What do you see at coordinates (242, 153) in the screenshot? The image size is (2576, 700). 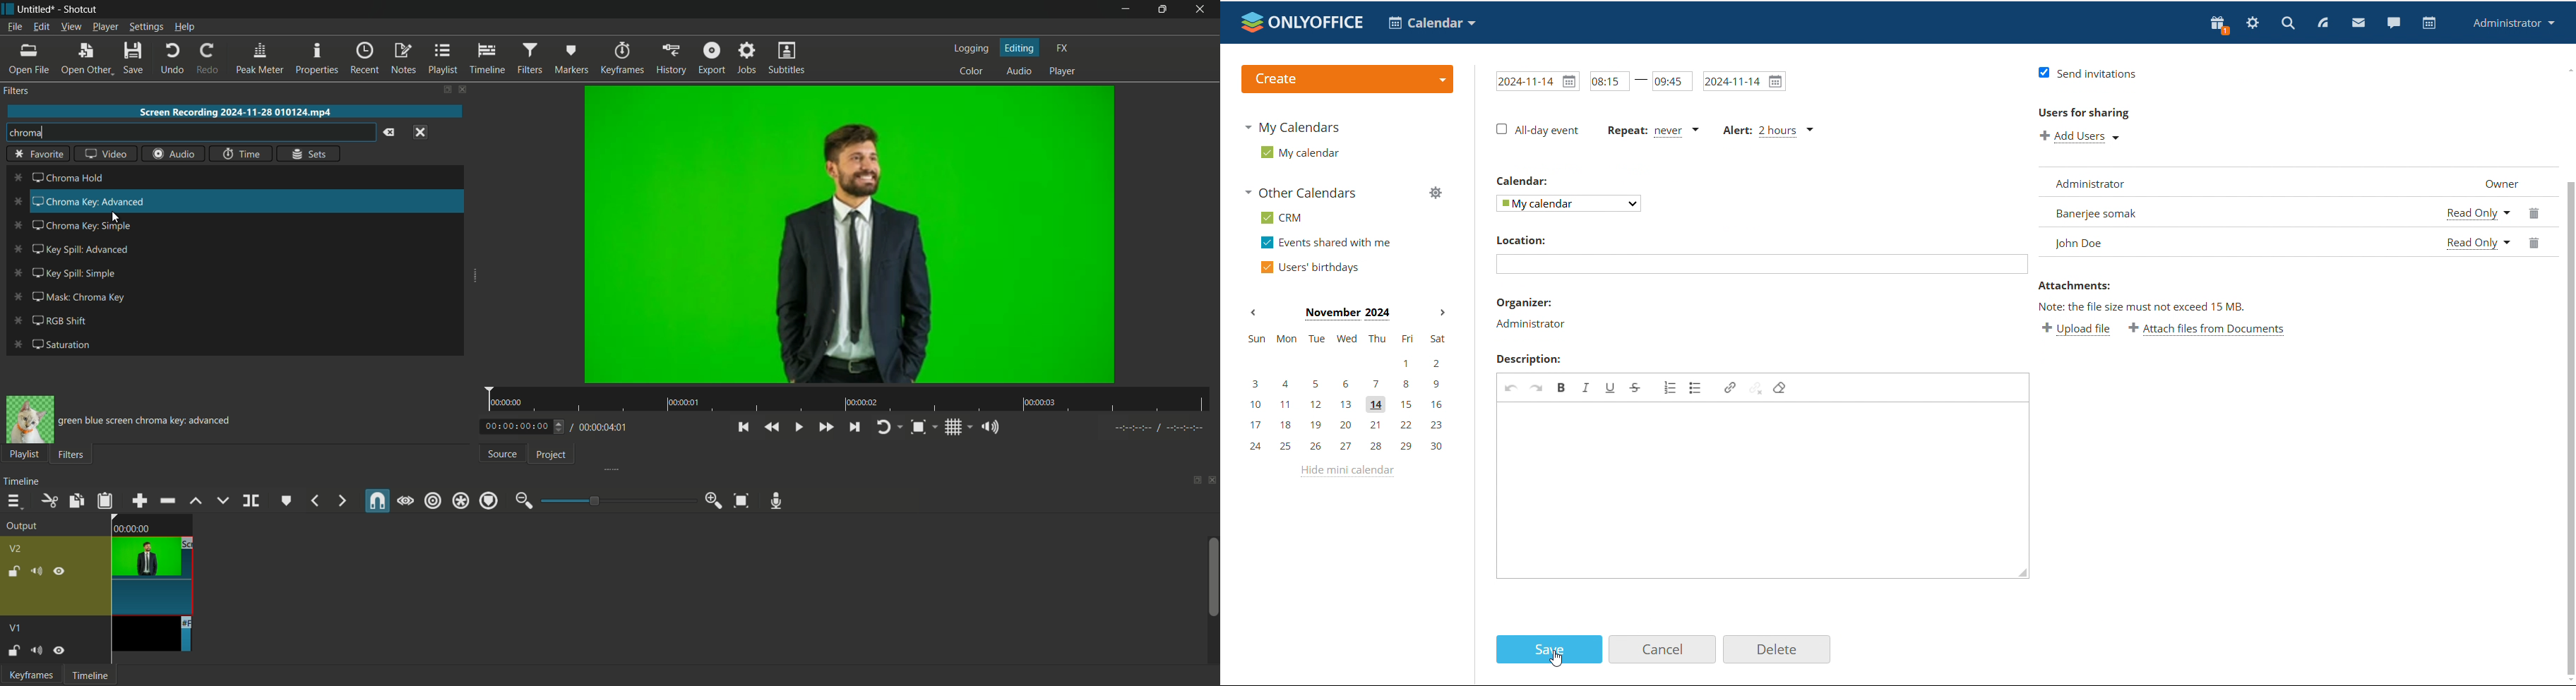 I see `time` at bounding box center [242, 153].